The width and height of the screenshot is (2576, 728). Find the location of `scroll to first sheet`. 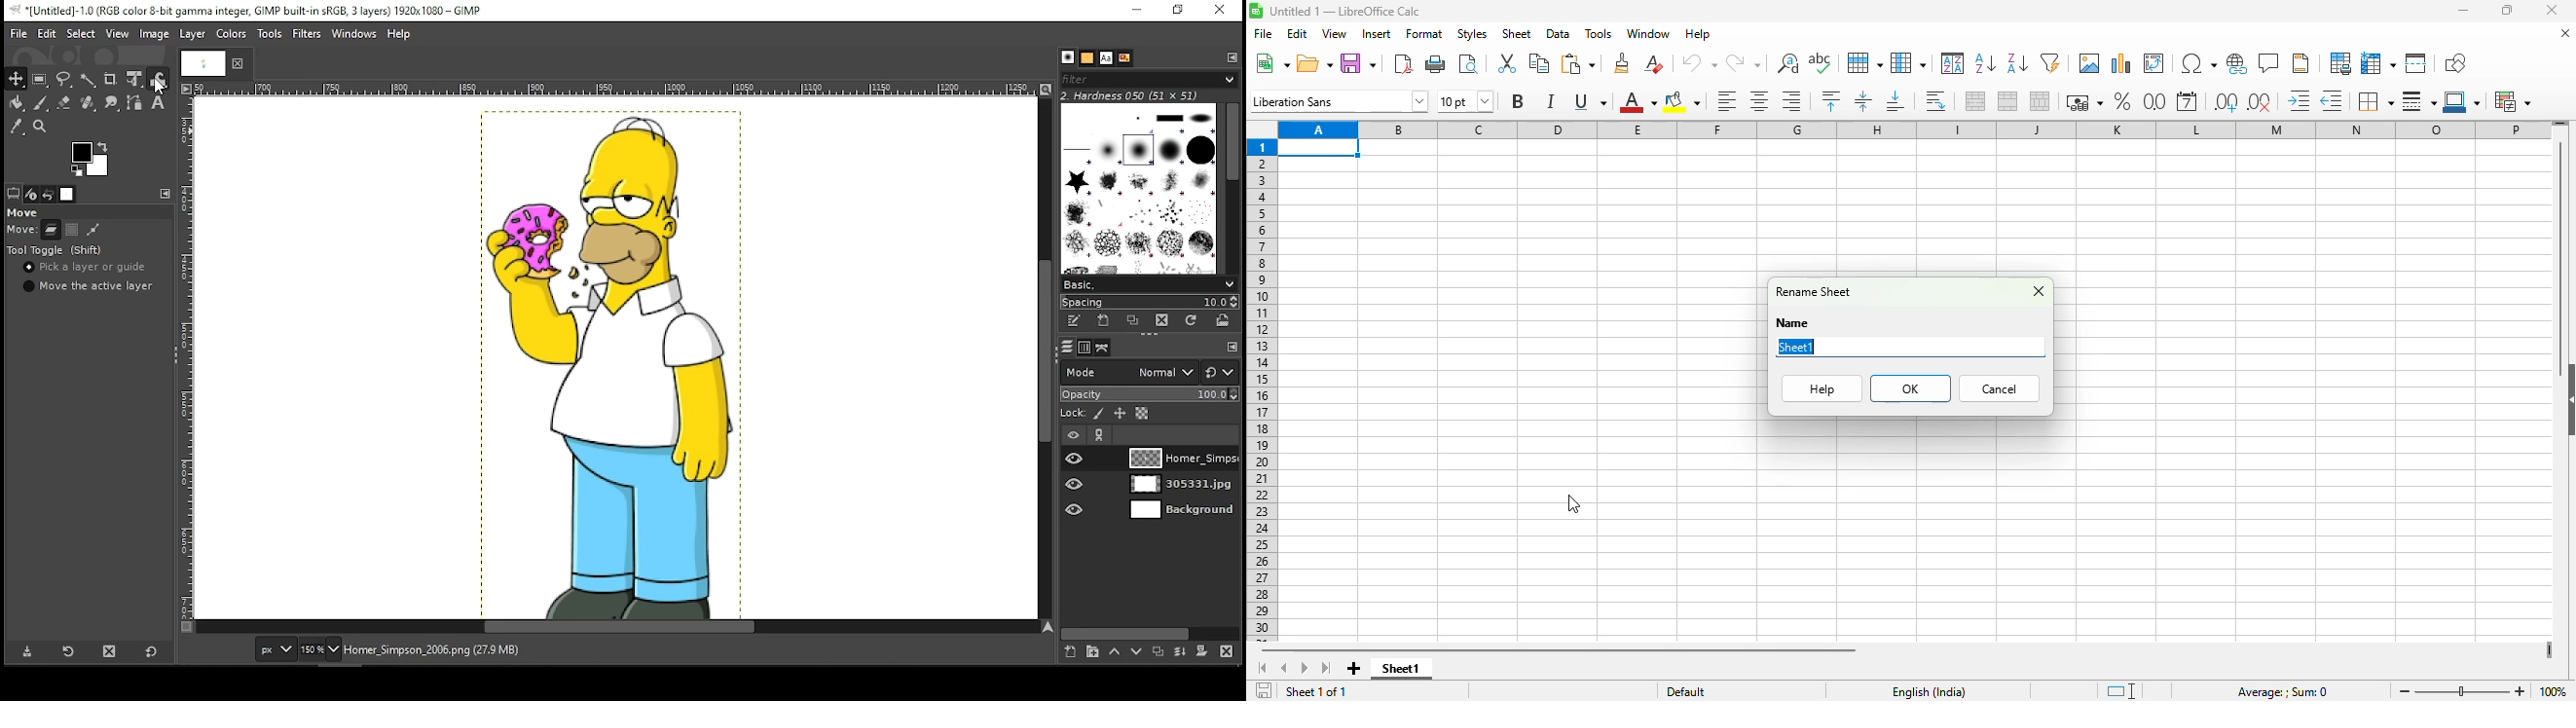

scroll to first sheet is located at coordinates (1264, 668).